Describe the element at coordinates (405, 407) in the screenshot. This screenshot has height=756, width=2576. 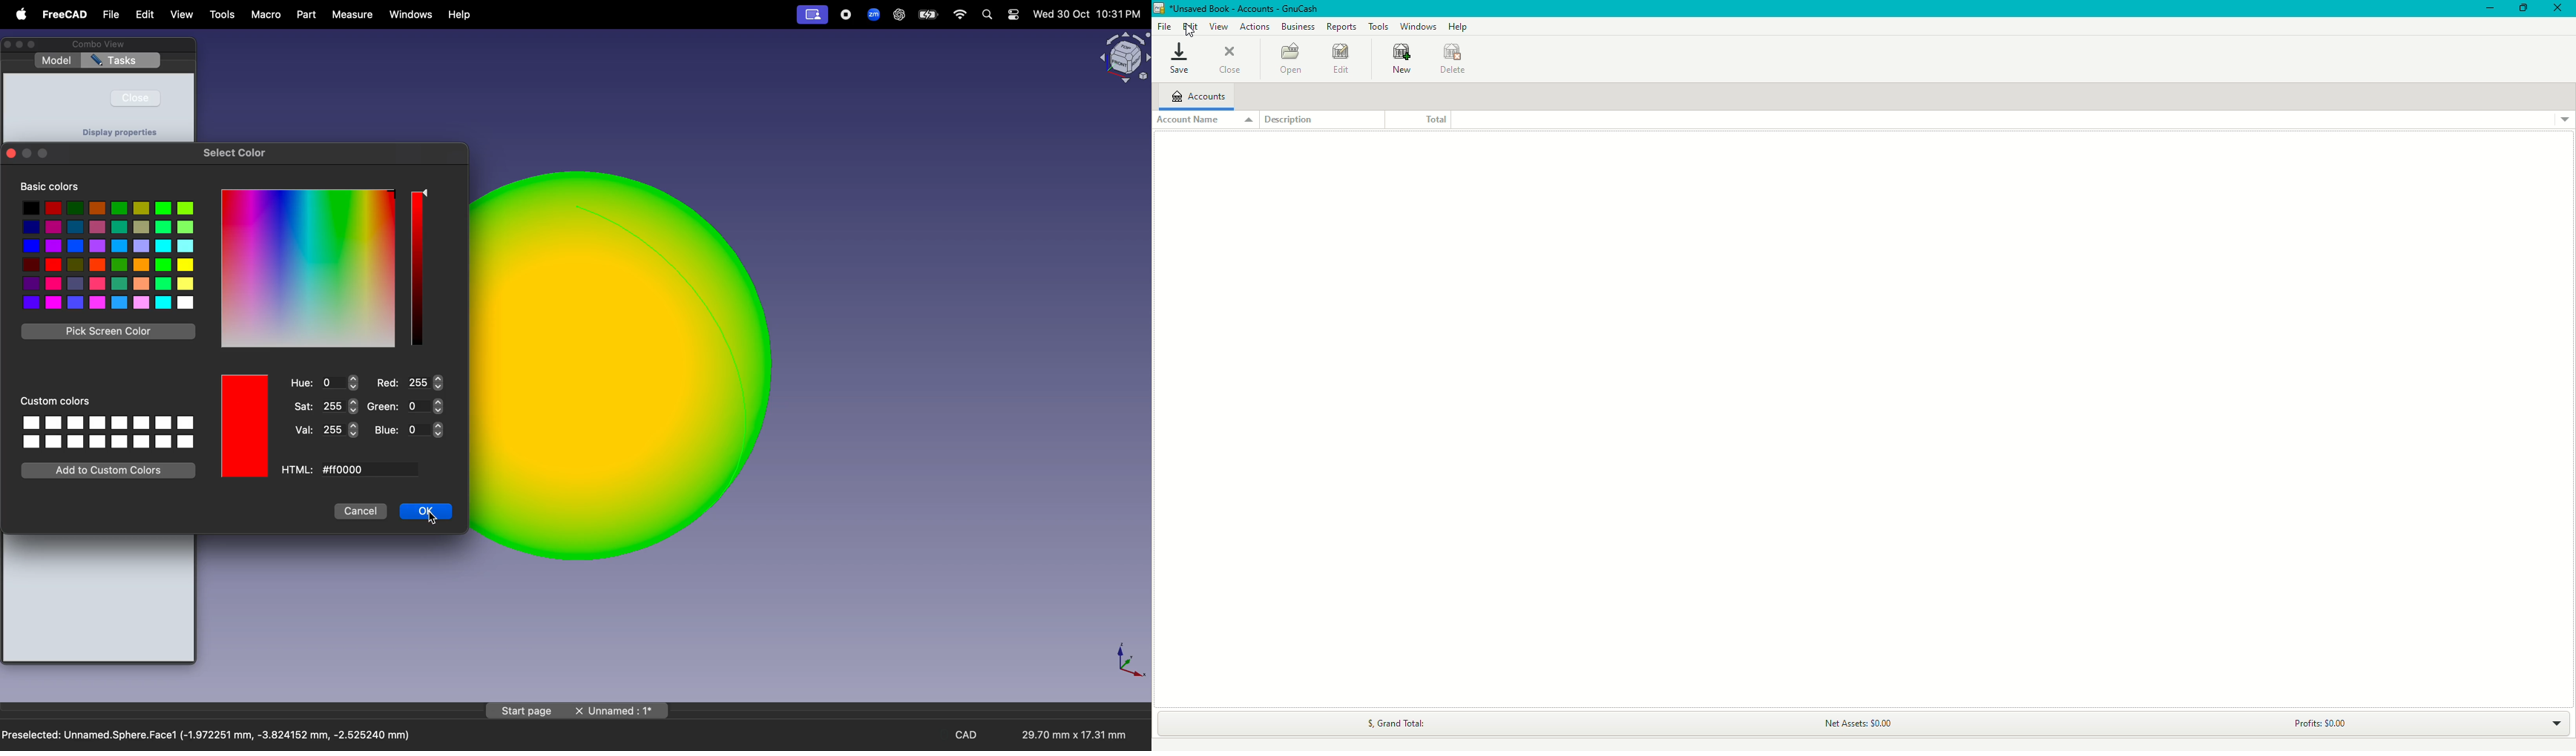
I see `green` at that location.